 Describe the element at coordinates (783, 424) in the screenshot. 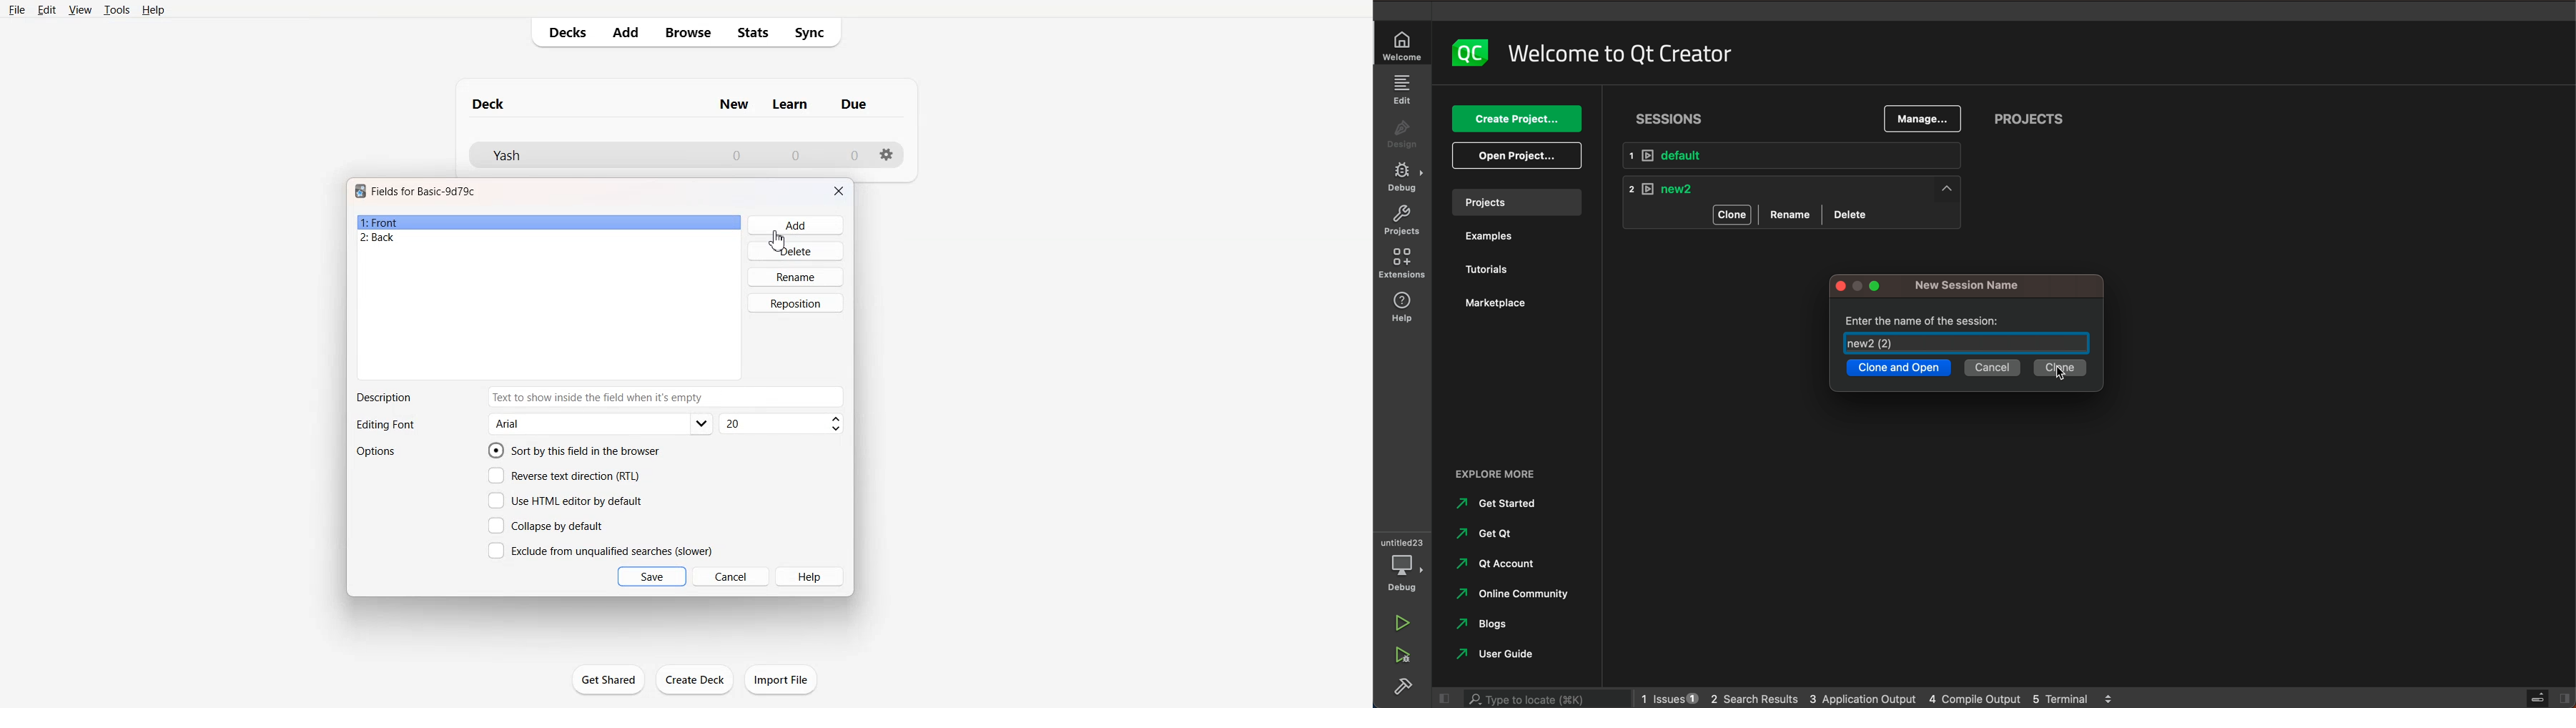

I see `Font size` at that location.